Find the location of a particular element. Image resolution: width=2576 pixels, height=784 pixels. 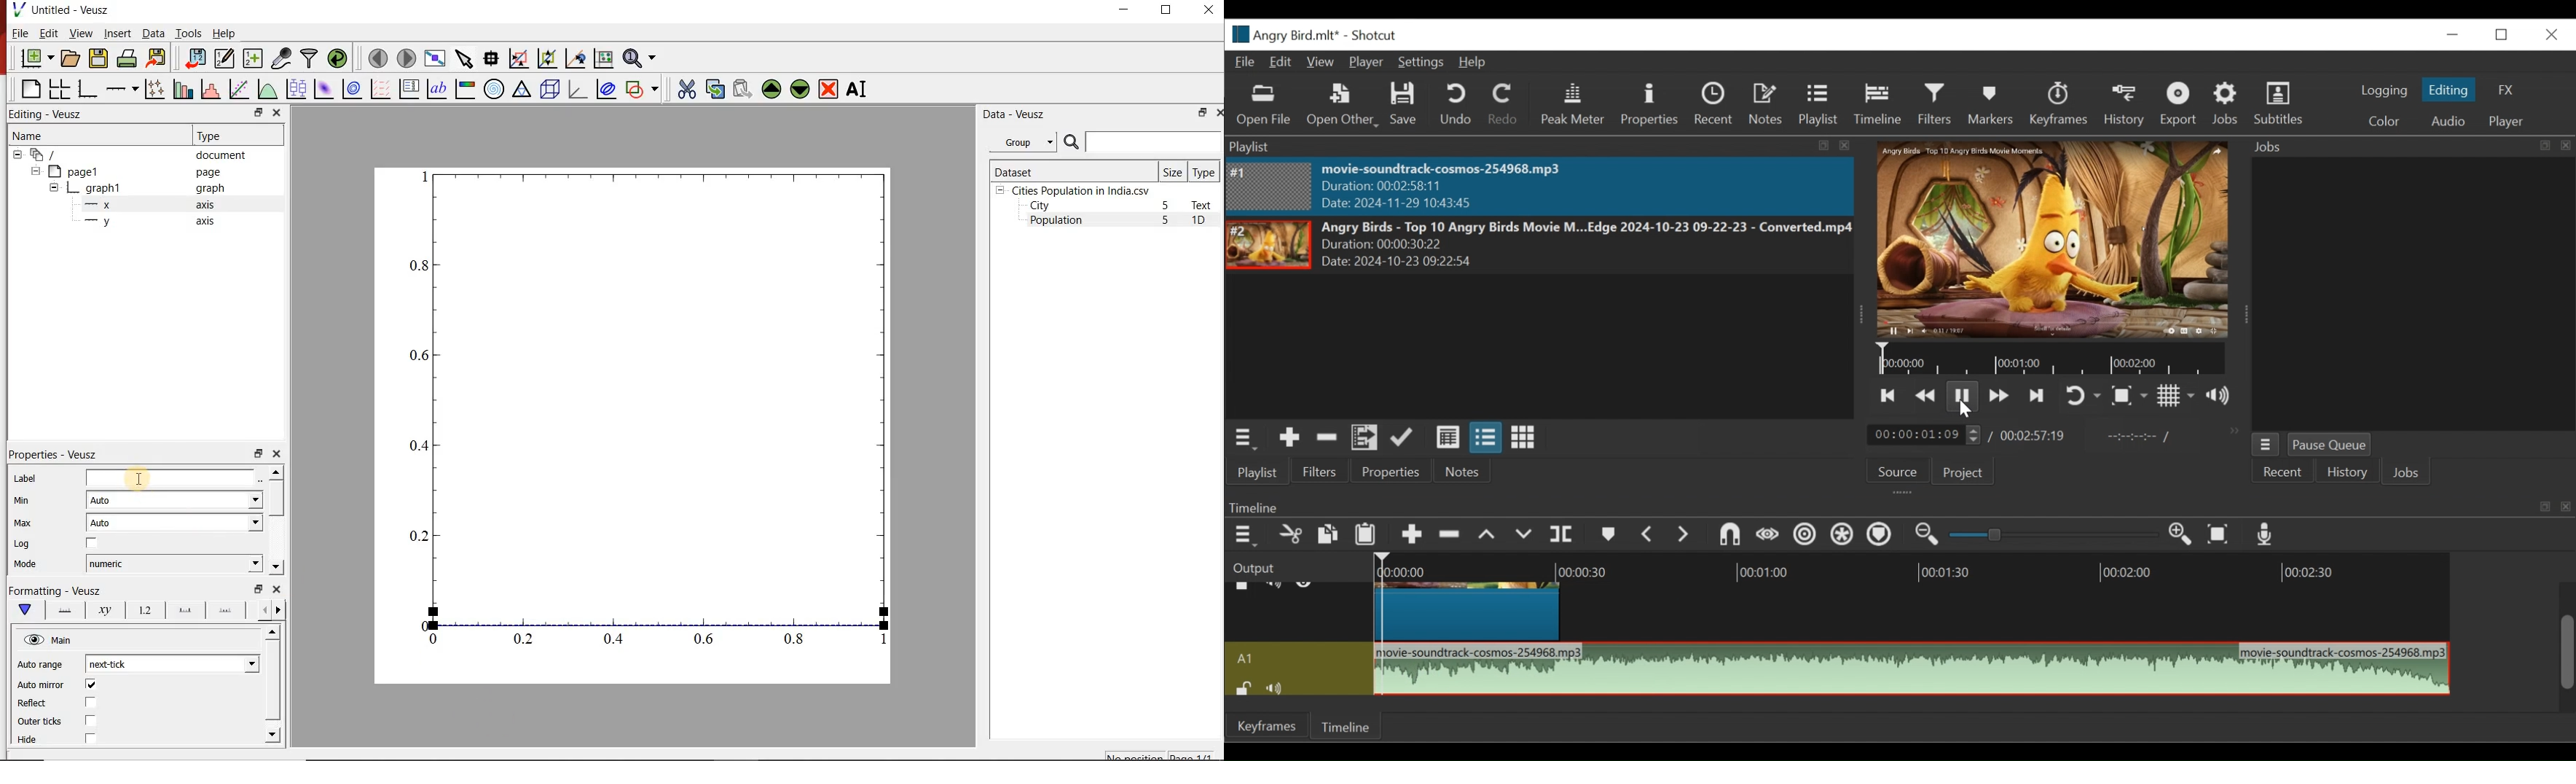

Ripple Markers is located at coordinates (1880, 537).